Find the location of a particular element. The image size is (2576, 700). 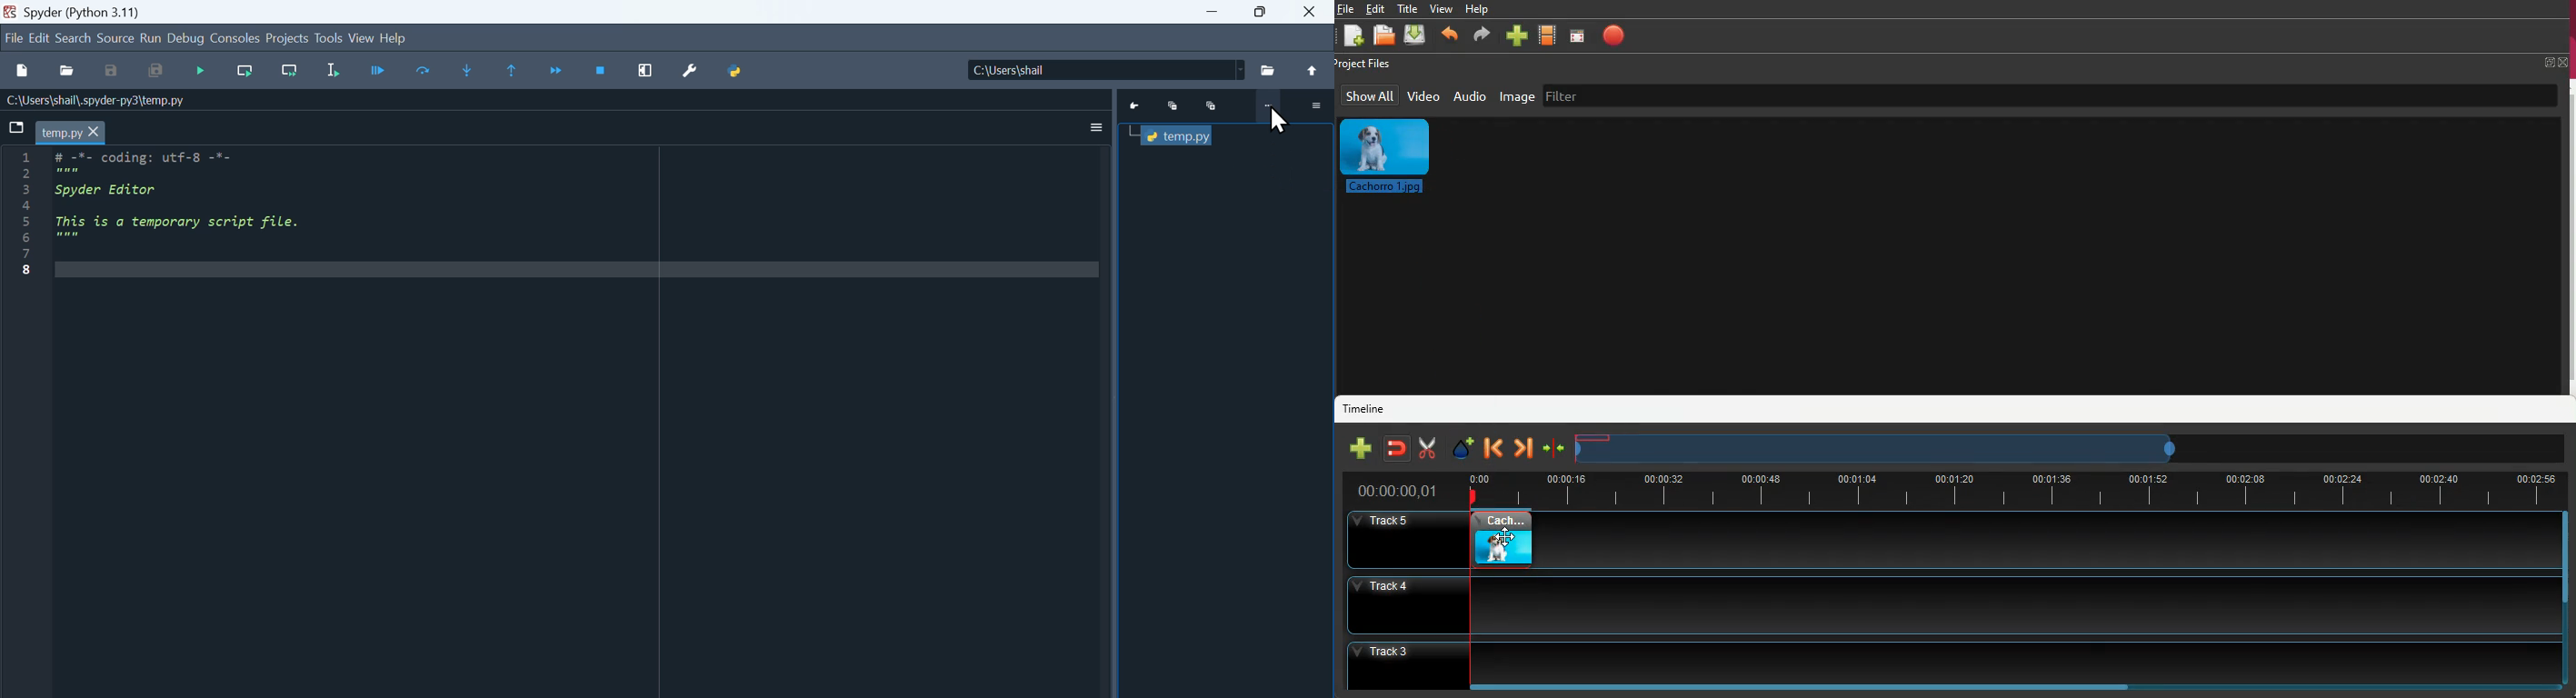

Debugging is located at coordinates (203, 73).